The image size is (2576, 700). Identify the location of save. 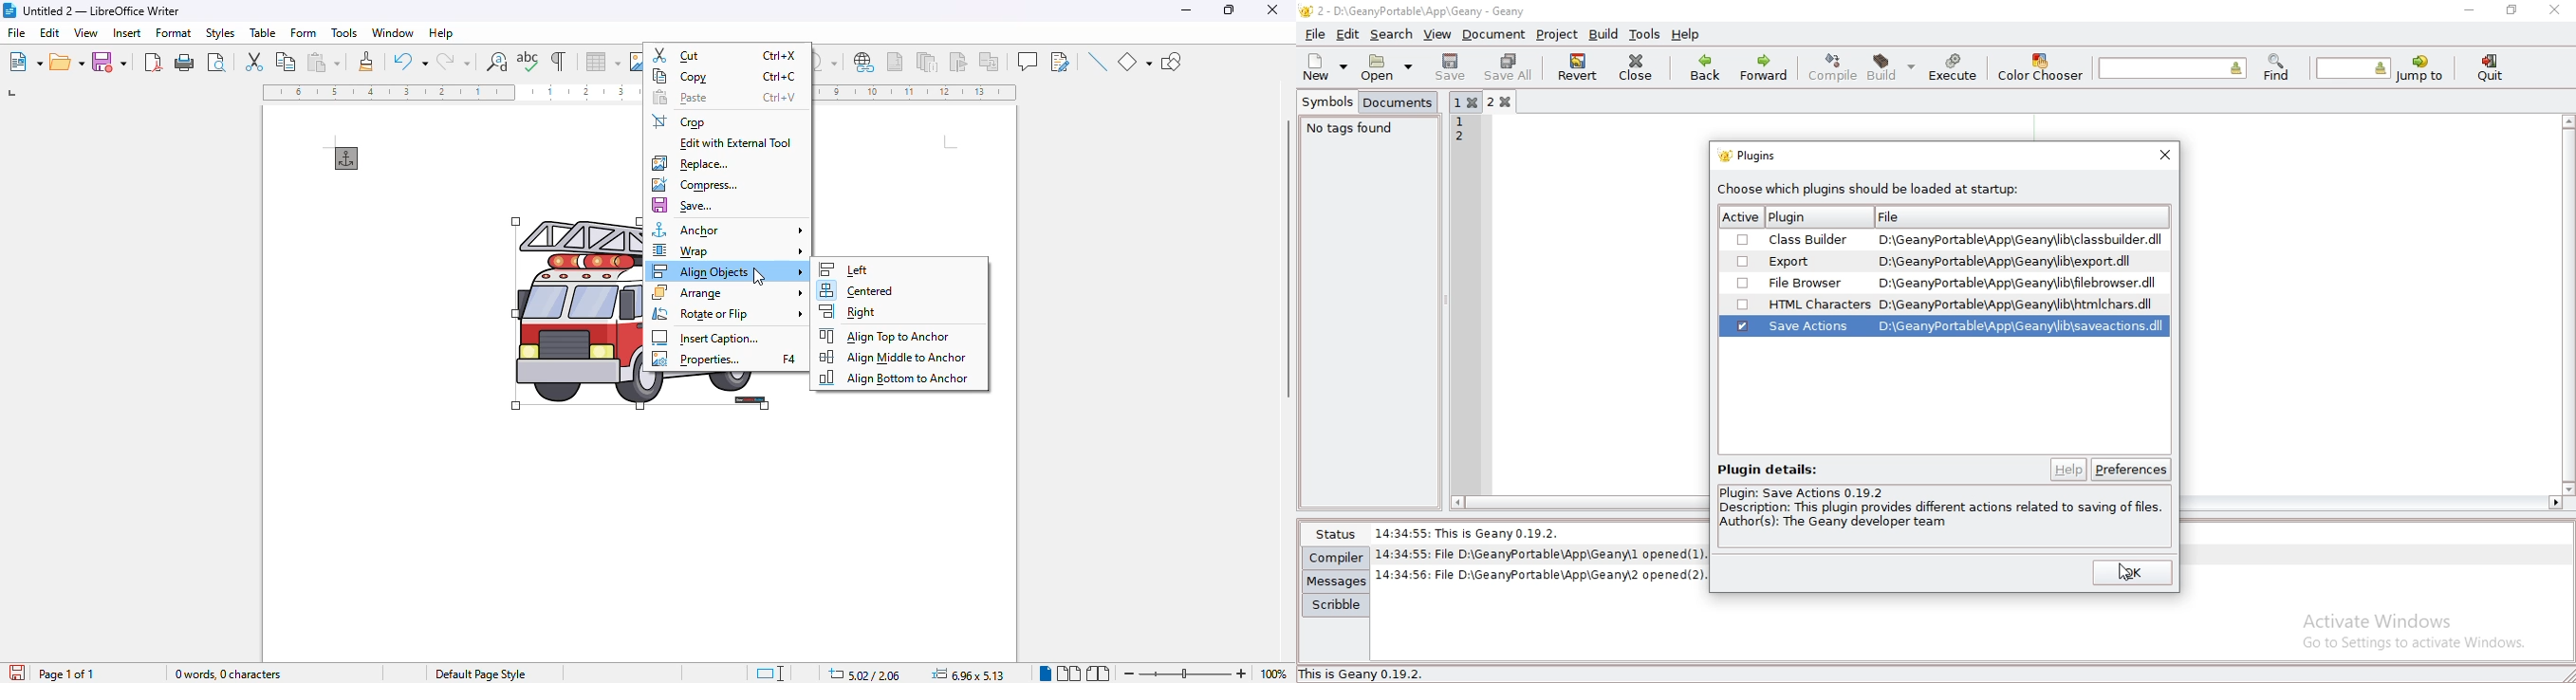
(109, 61).